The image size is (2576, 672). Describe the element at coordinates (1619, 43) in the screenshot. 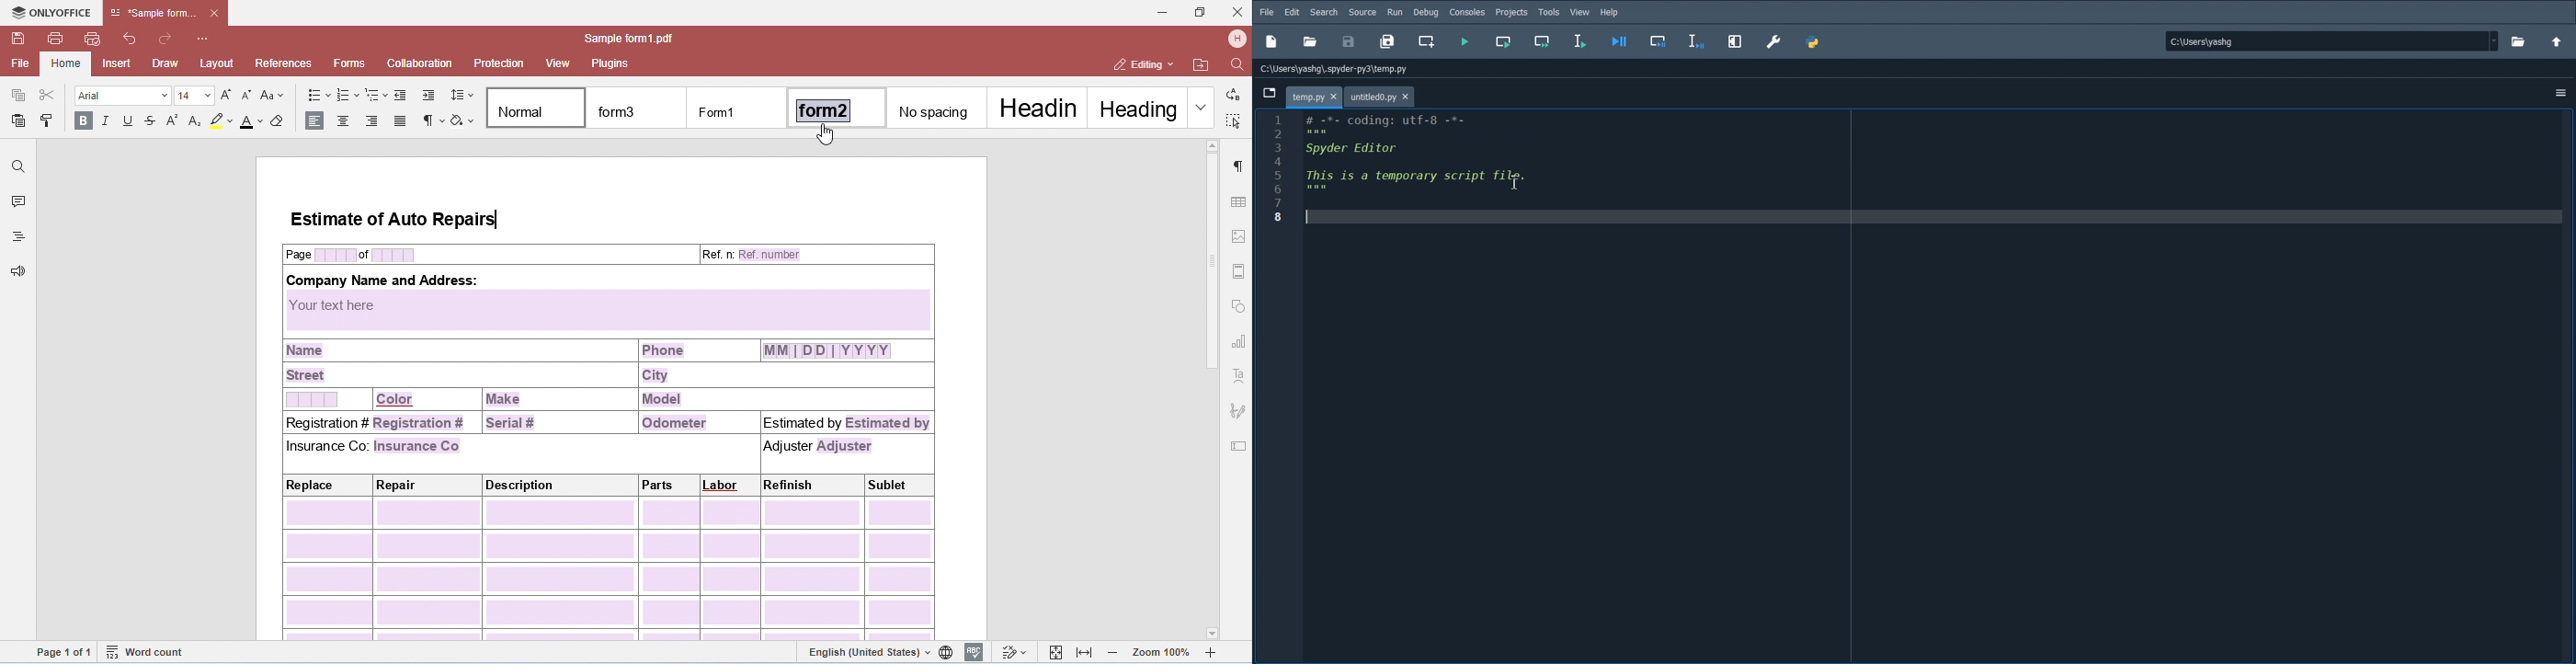

I see `Debug file` at that location.